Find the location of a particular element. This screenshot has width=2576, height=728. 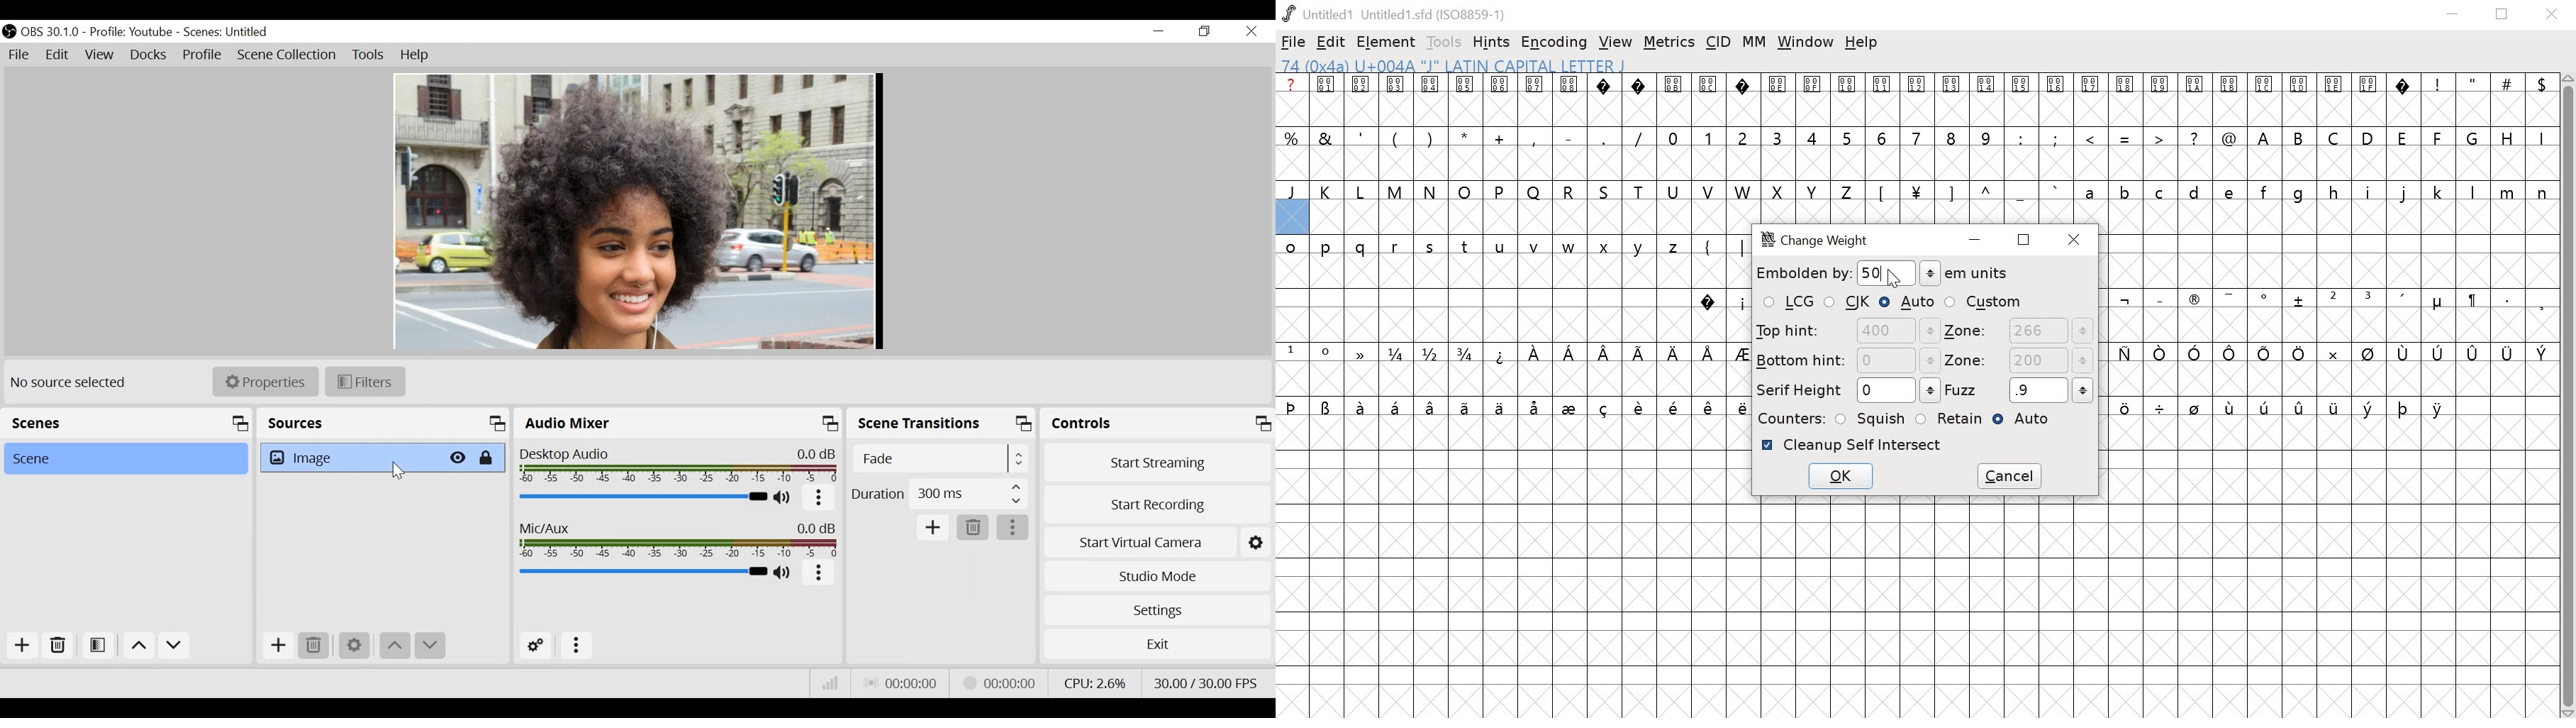

CPU Usage is located at coordinates (1099, 683).